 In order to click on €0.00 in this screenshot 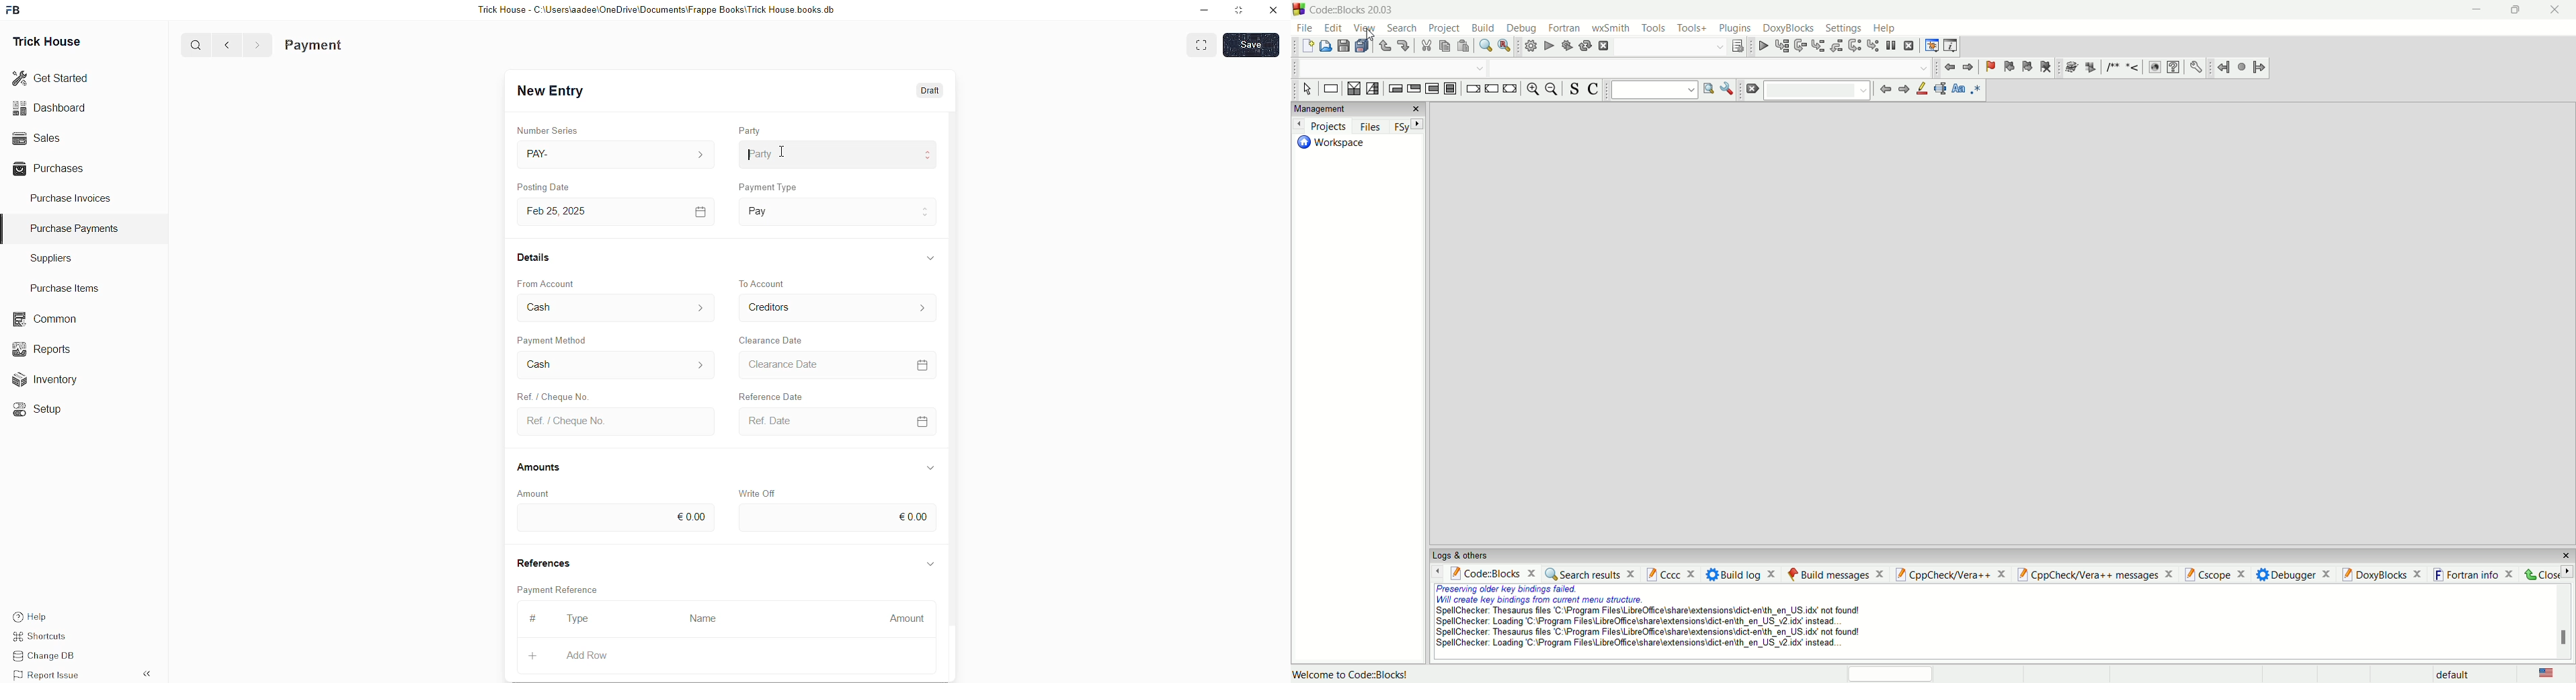, I will do `click(914, 515)`.